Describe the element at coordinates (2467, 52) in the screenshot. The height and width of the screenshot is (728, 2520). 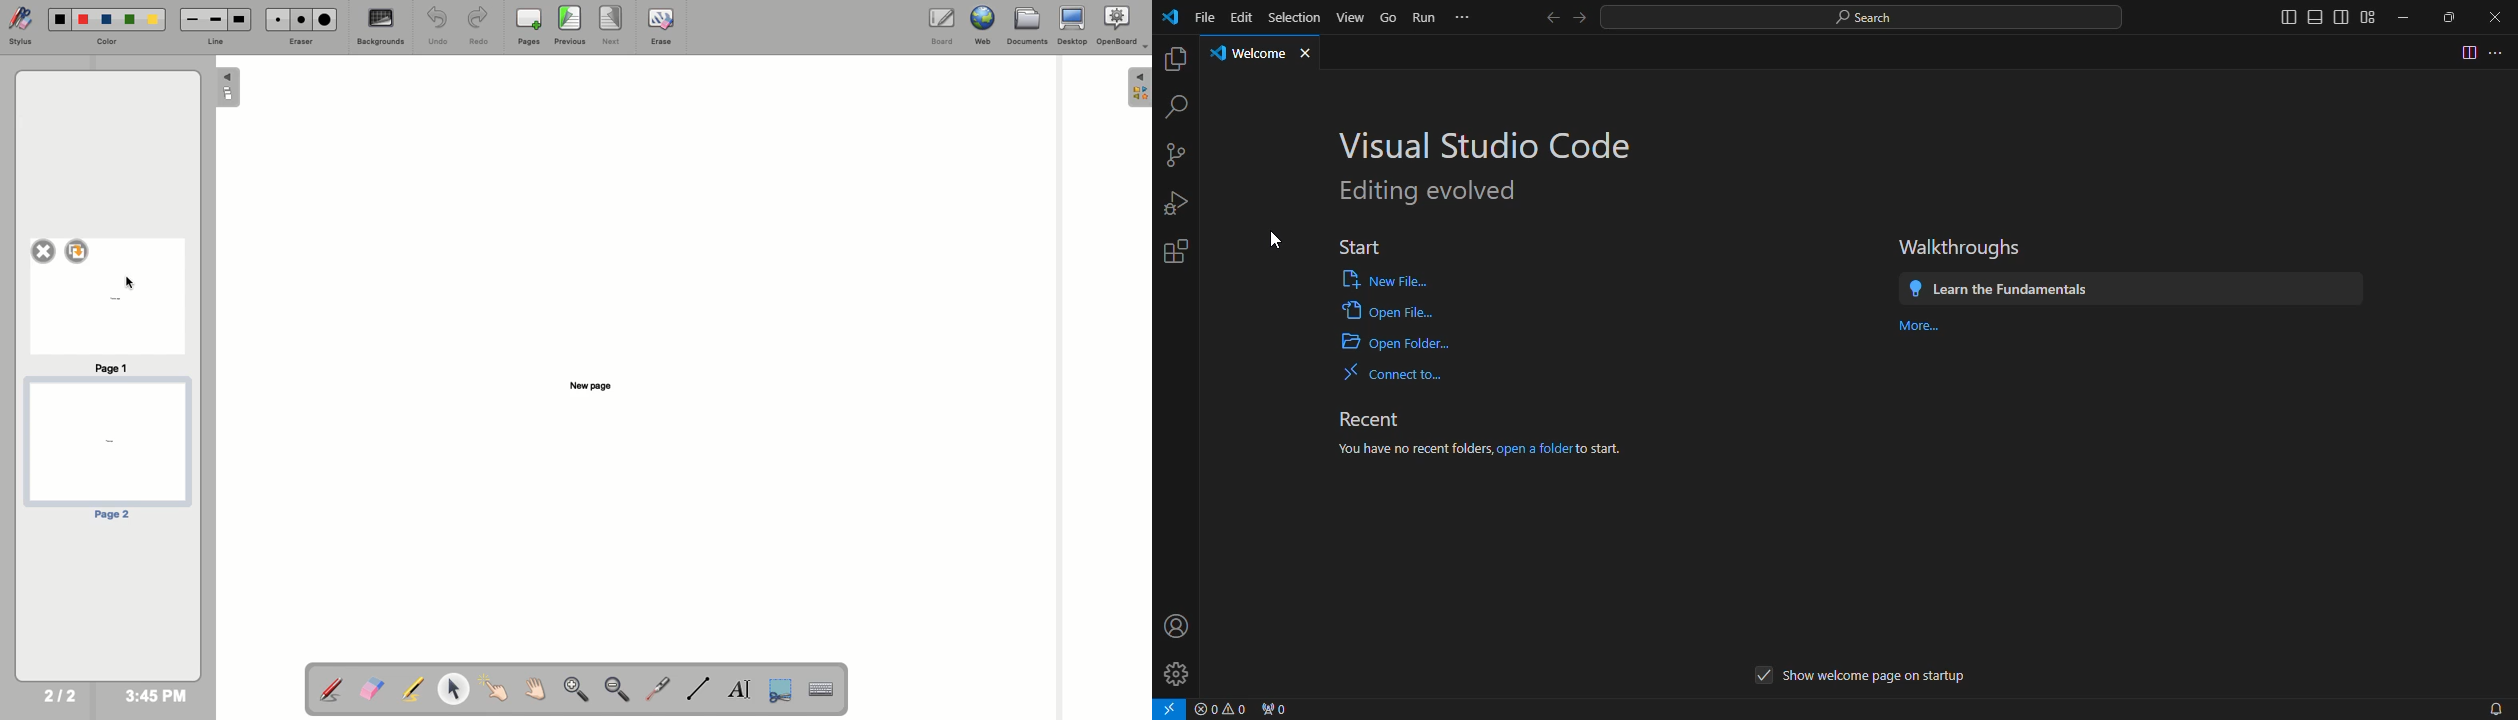
I see `switch toggle page` at that location.